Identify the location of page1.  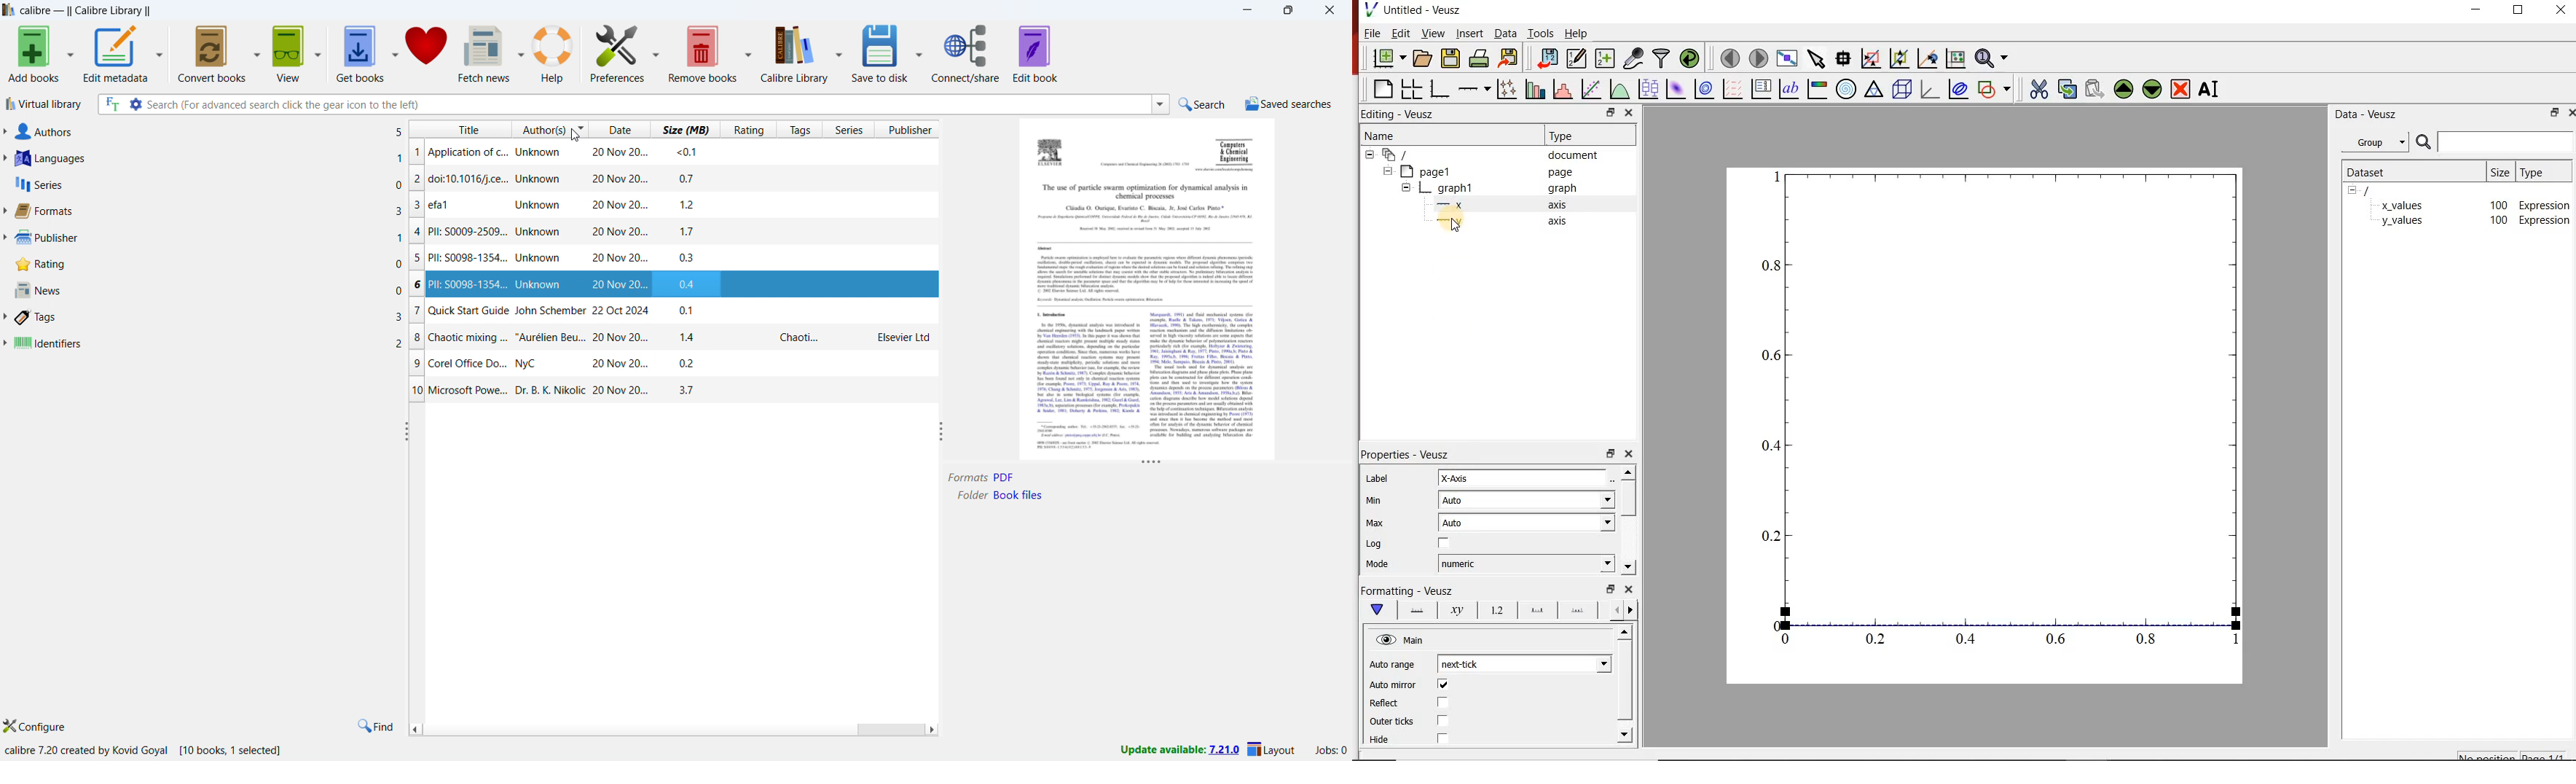
(1432, 170).